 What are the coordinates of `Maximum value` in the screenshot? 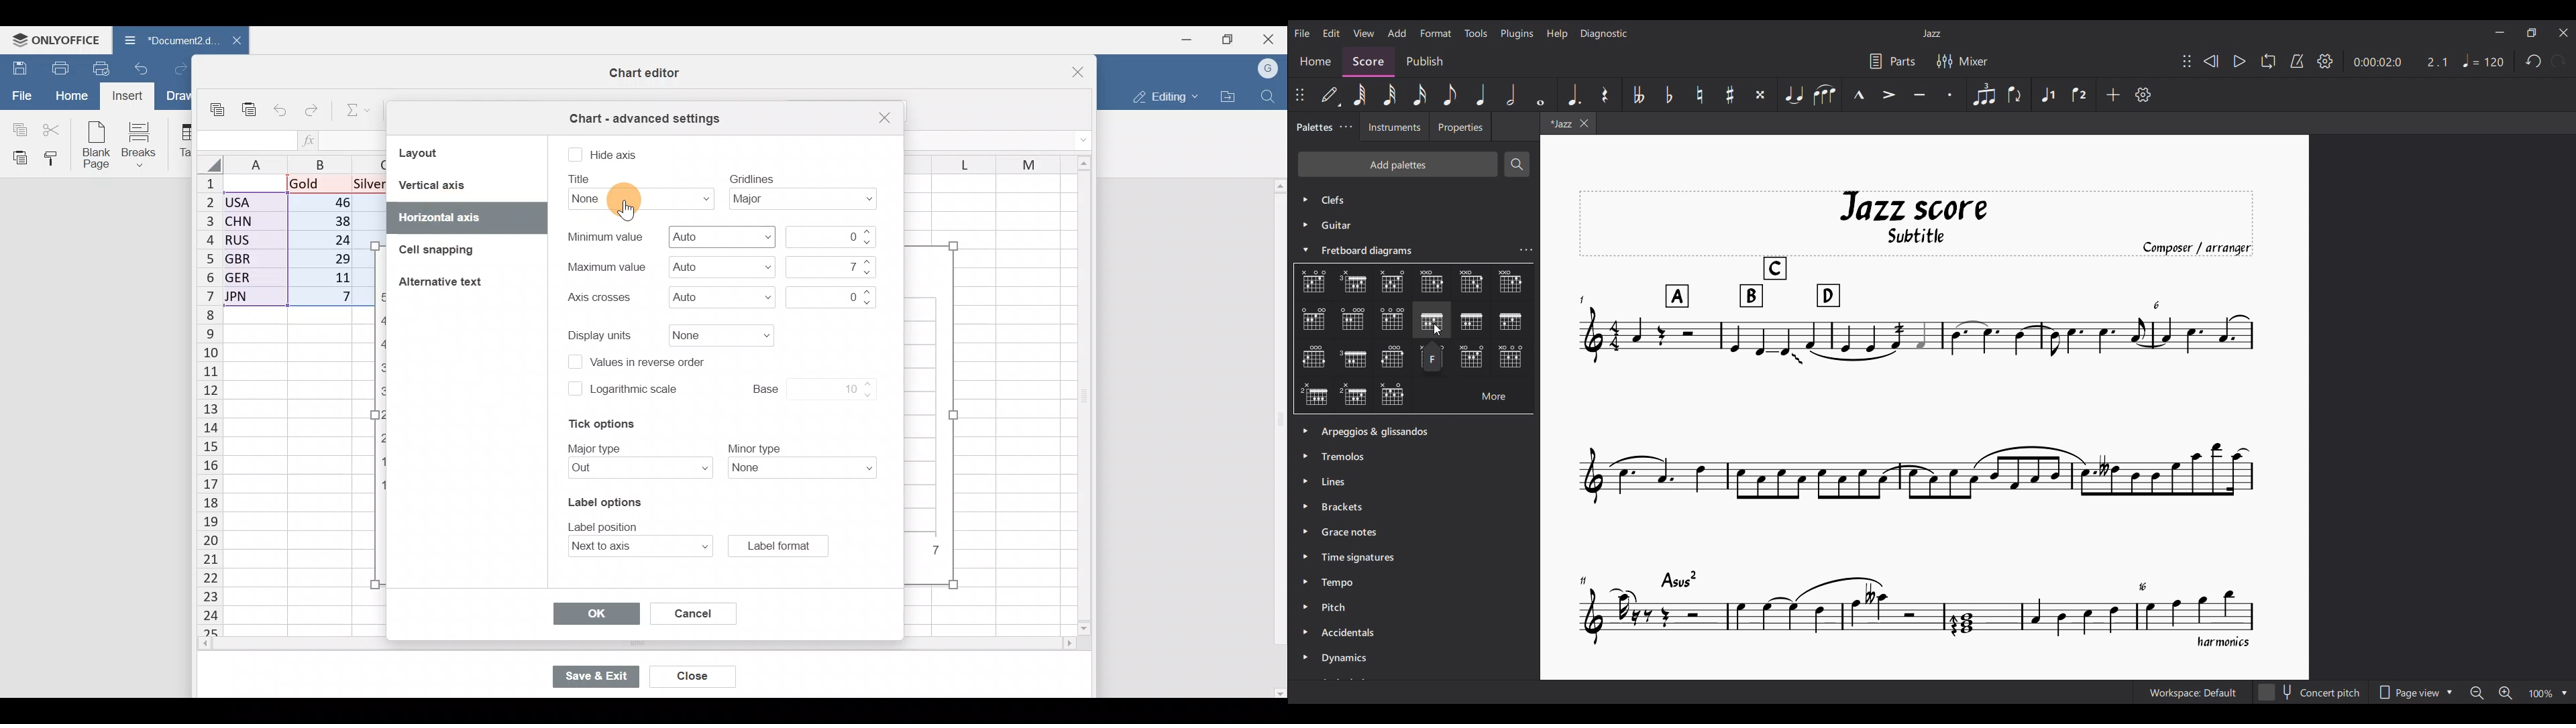 It's located at (828, 266).